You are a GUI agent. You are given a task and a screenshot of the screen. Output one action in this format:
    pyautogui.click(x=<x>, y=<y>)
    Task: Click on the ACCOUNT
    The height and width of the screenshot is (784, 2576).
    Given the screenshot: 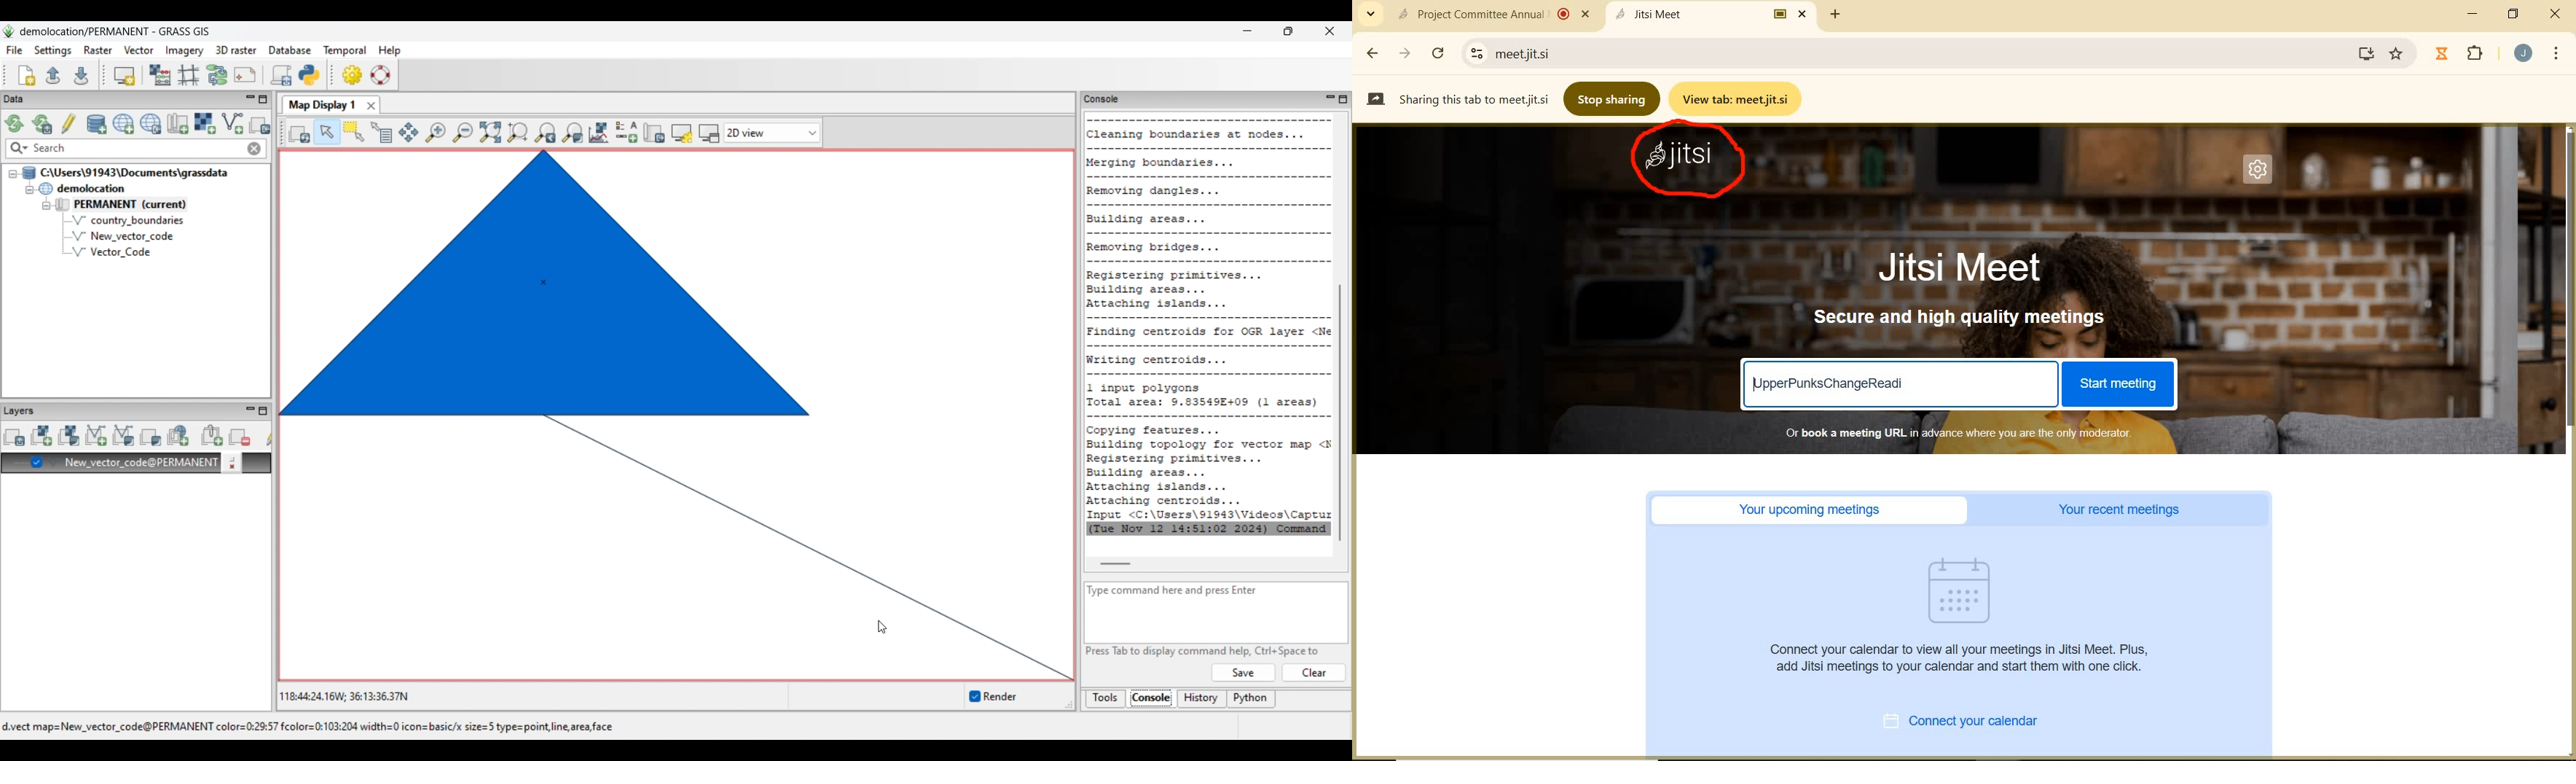 What is the action you would take?
    pyautogui.click(x=2524, y=53)
    